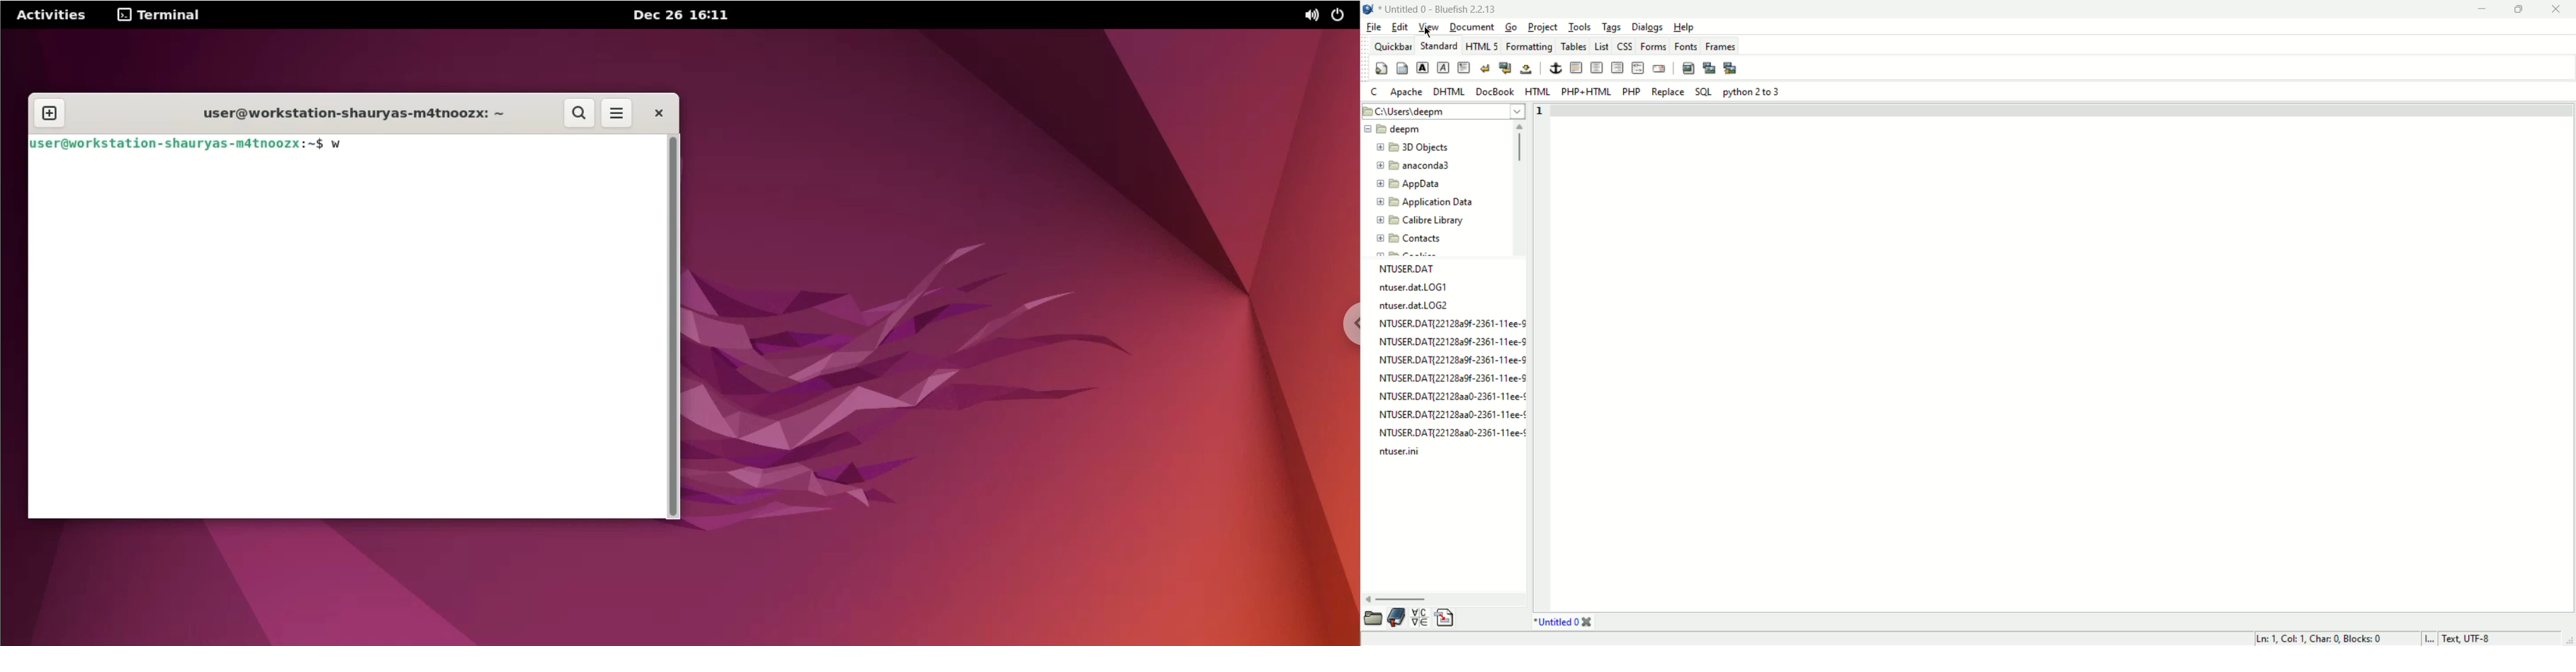  Describe the element at coordinates (1451, 395) in the screenshot. I see `NTUSER.DAT{221282a0-2361-11ee-¢` at that location.